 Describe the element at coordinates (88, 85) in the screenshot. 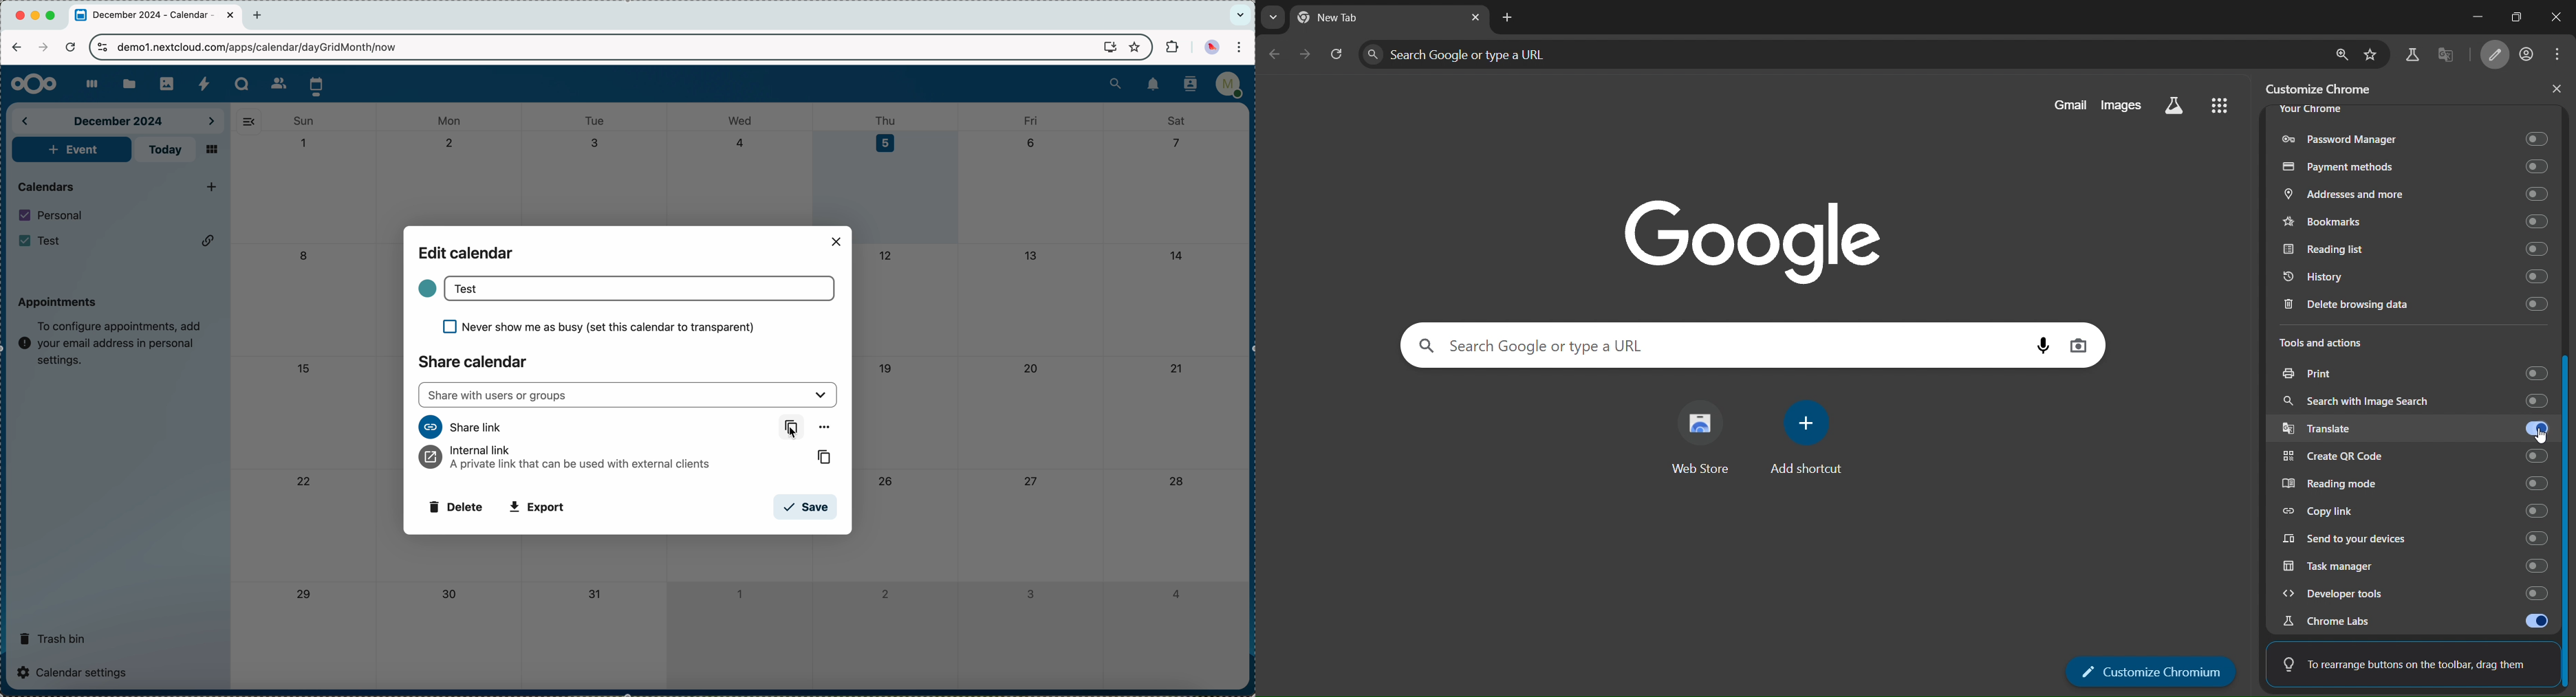

I see `dashboard` at that location.